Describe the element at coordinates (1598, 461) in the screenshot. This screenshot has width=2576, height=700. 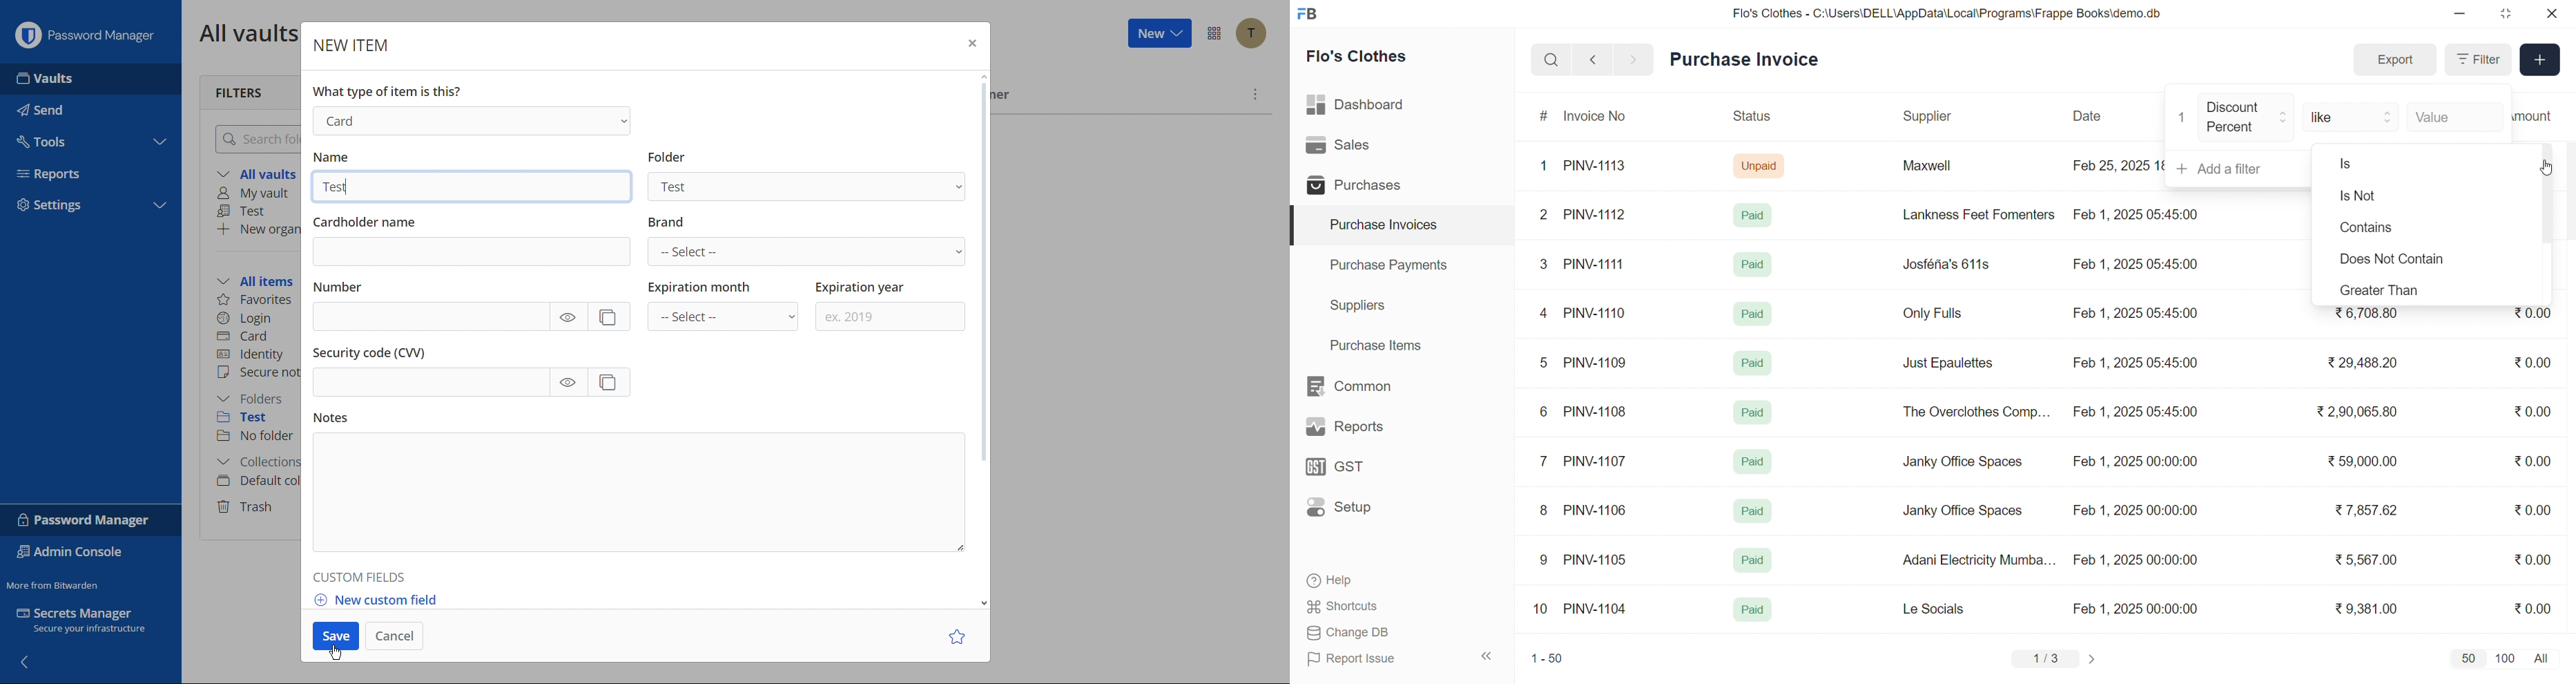
I see `PINV-1107` at that location.